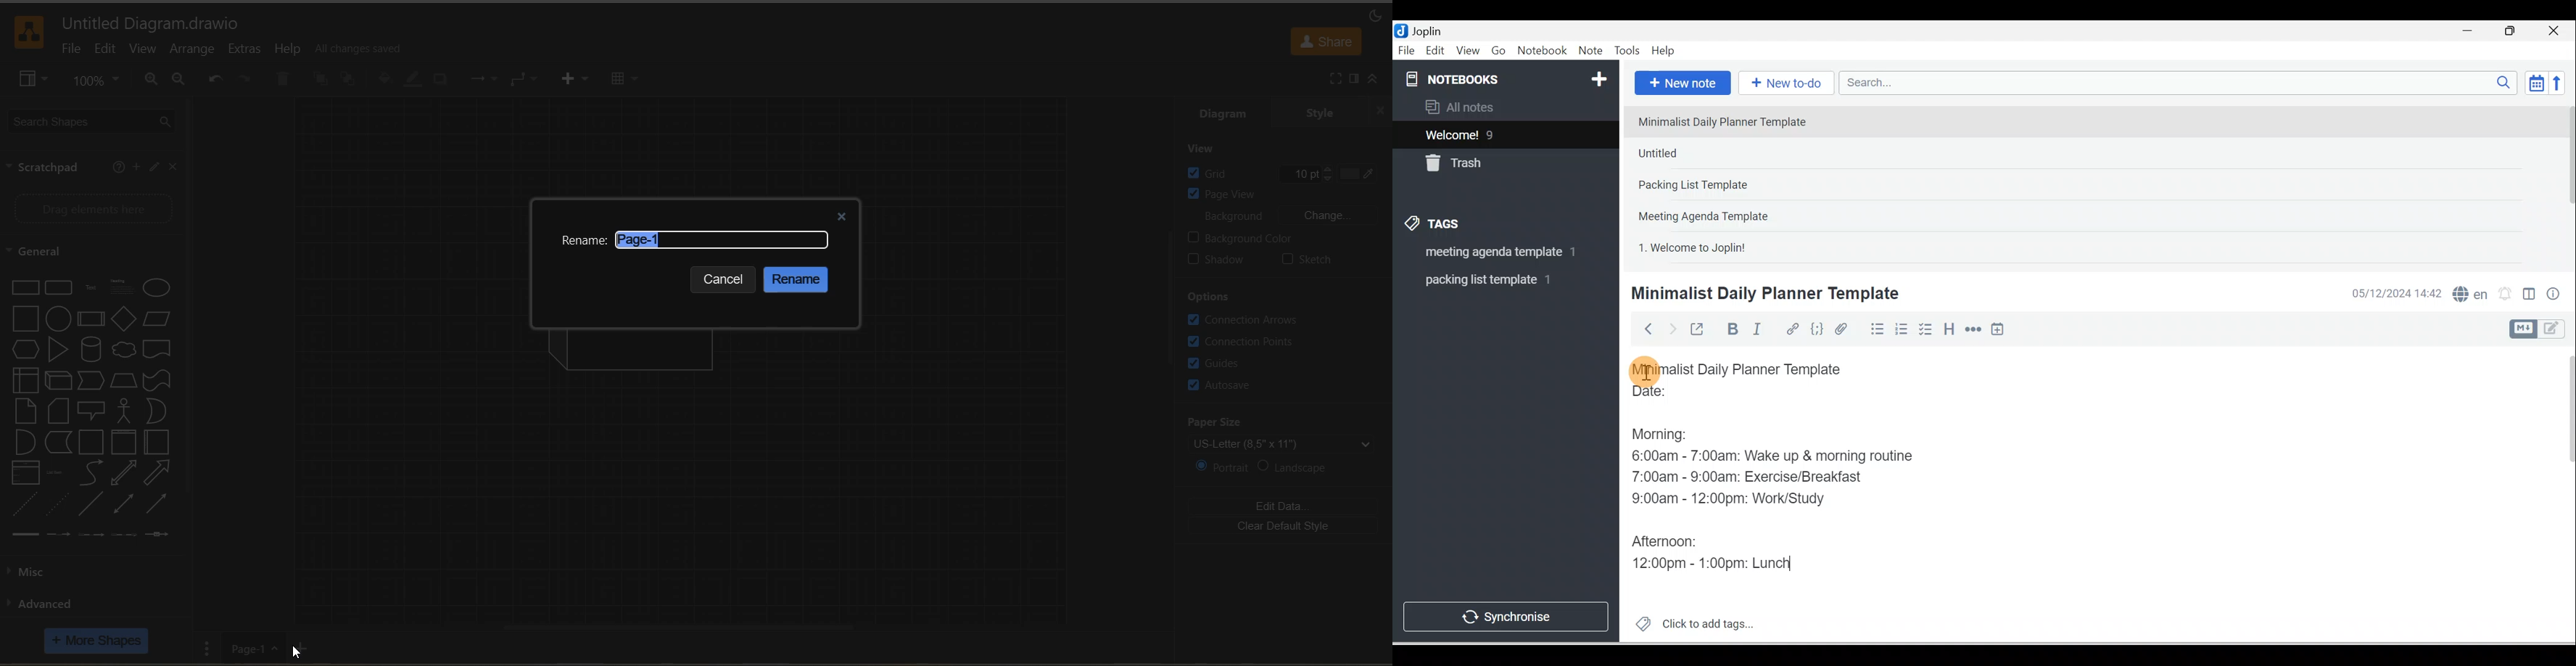 The height and width of the screenshot is (672, 2576). What do you see at coordinates (1902, 329) in the screenshot?
I see `Numbered list` at bounding box center [1902, 329].